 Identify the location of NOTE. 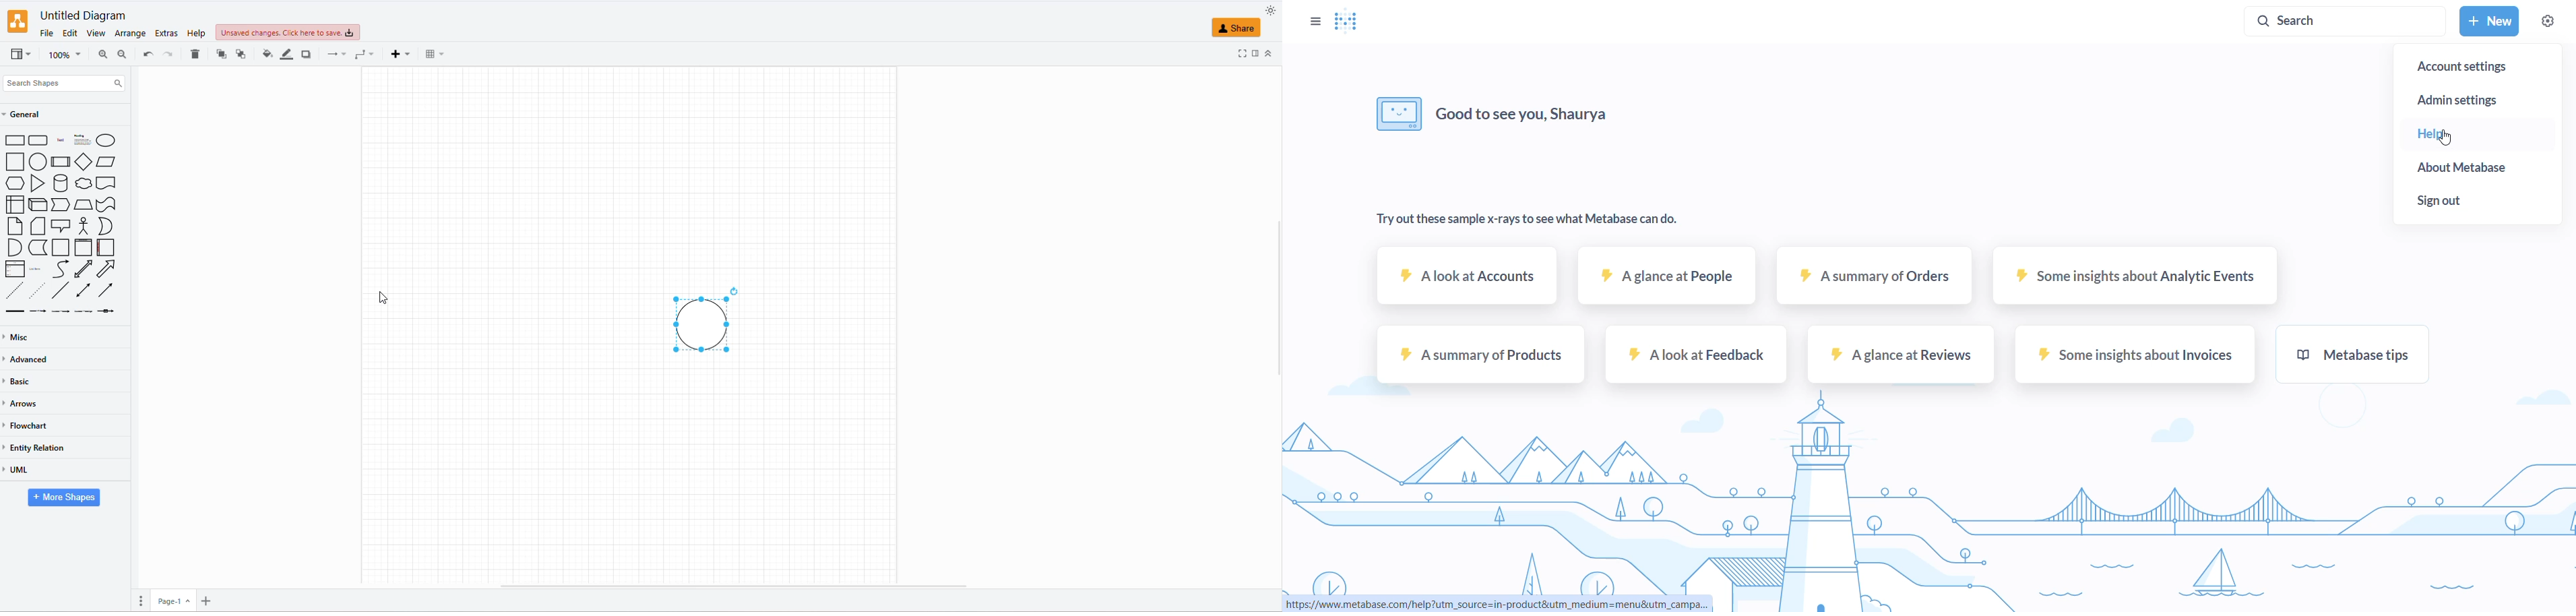
(13, 227).